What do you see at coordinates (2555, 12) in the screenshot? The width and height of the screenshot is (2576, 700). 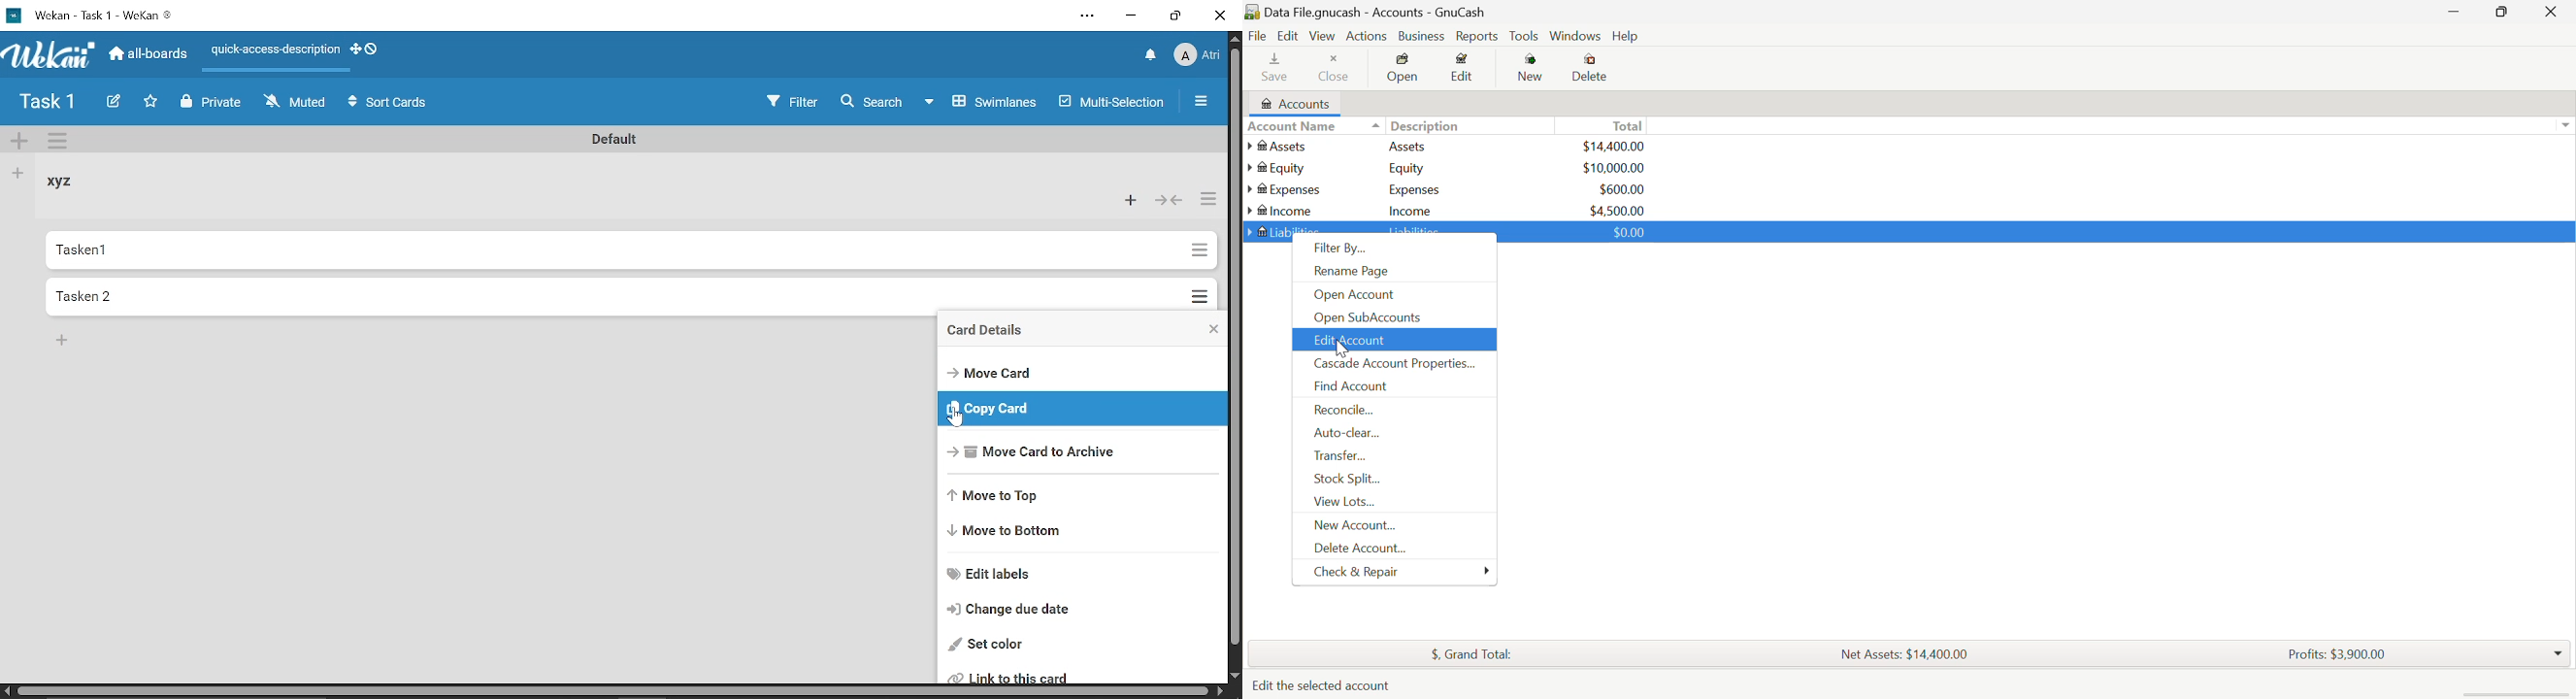 I see `Close Window` at bounding box center [2555, 12].